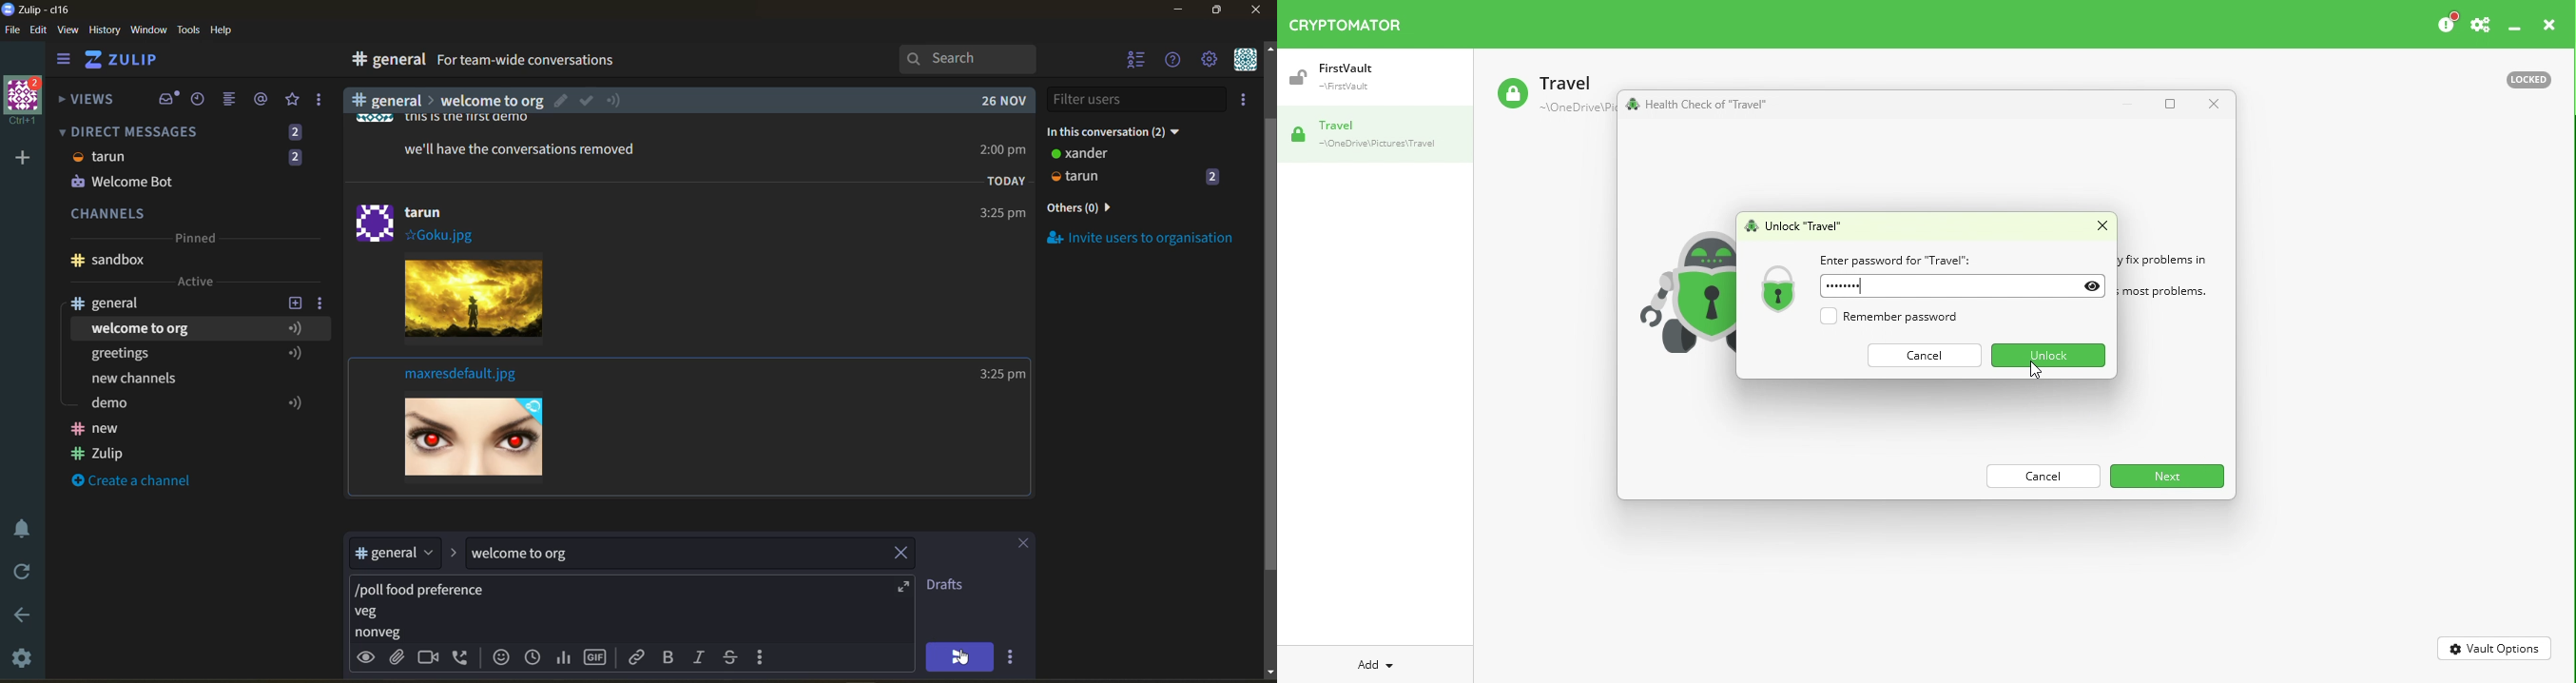  What do you see at coordinates (1779, 286) in the screenshot?
I see `locked padlock` at bounding box center [1779, 286].